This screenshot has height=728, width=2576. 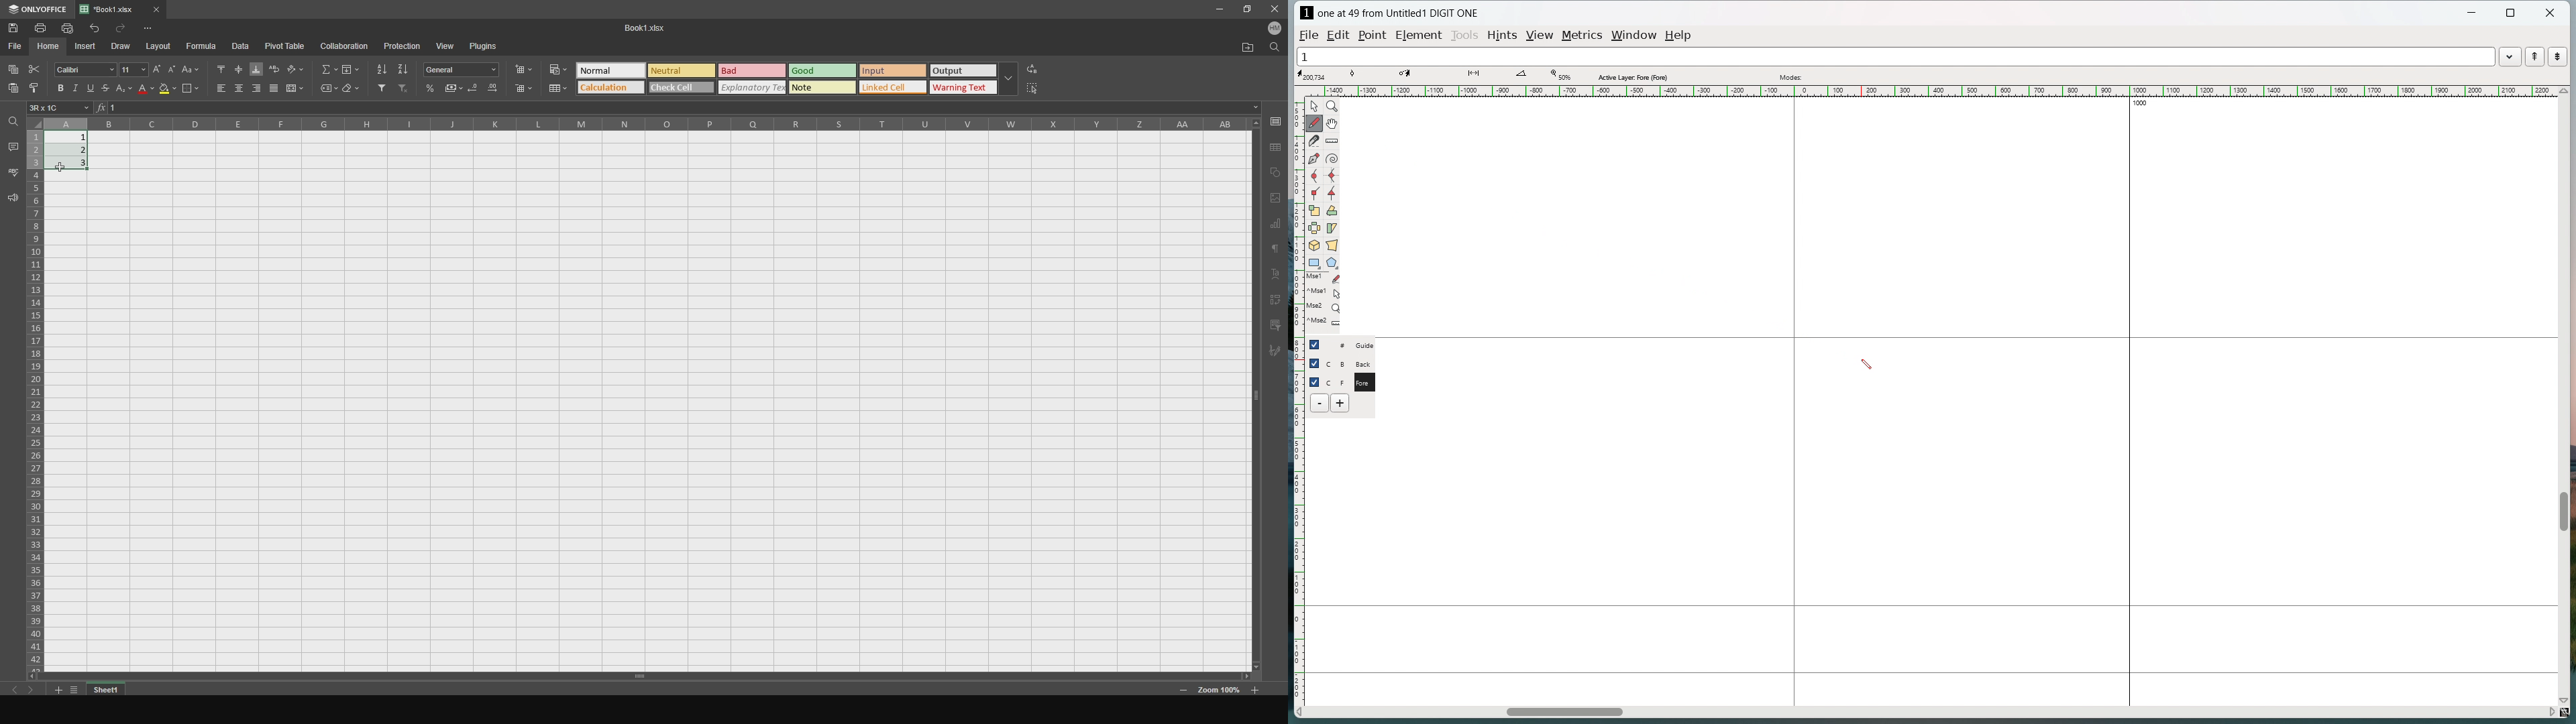 What do you see at coordinates (1332, 193) in the screenshot?
I see `add a tangent point` at bounding box center [1332, 193].